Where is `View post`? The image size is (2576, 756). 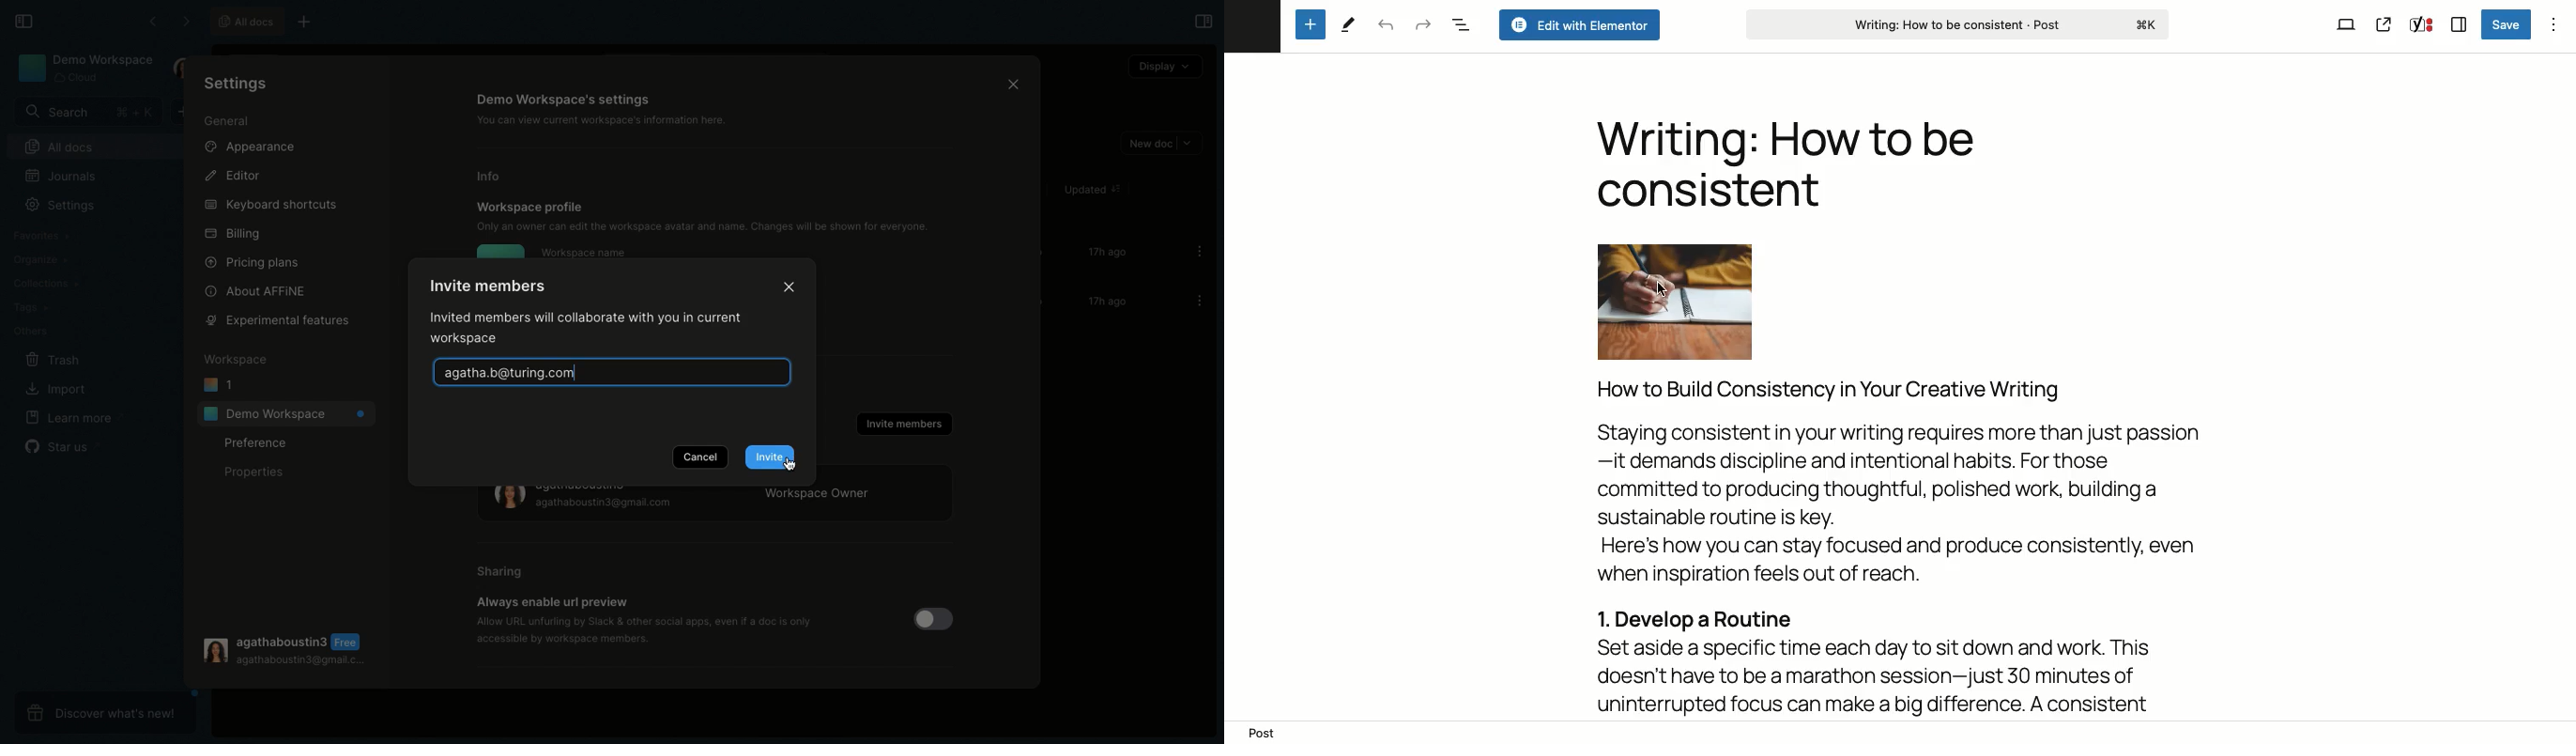
View post is located at coordinates (2384, 25).